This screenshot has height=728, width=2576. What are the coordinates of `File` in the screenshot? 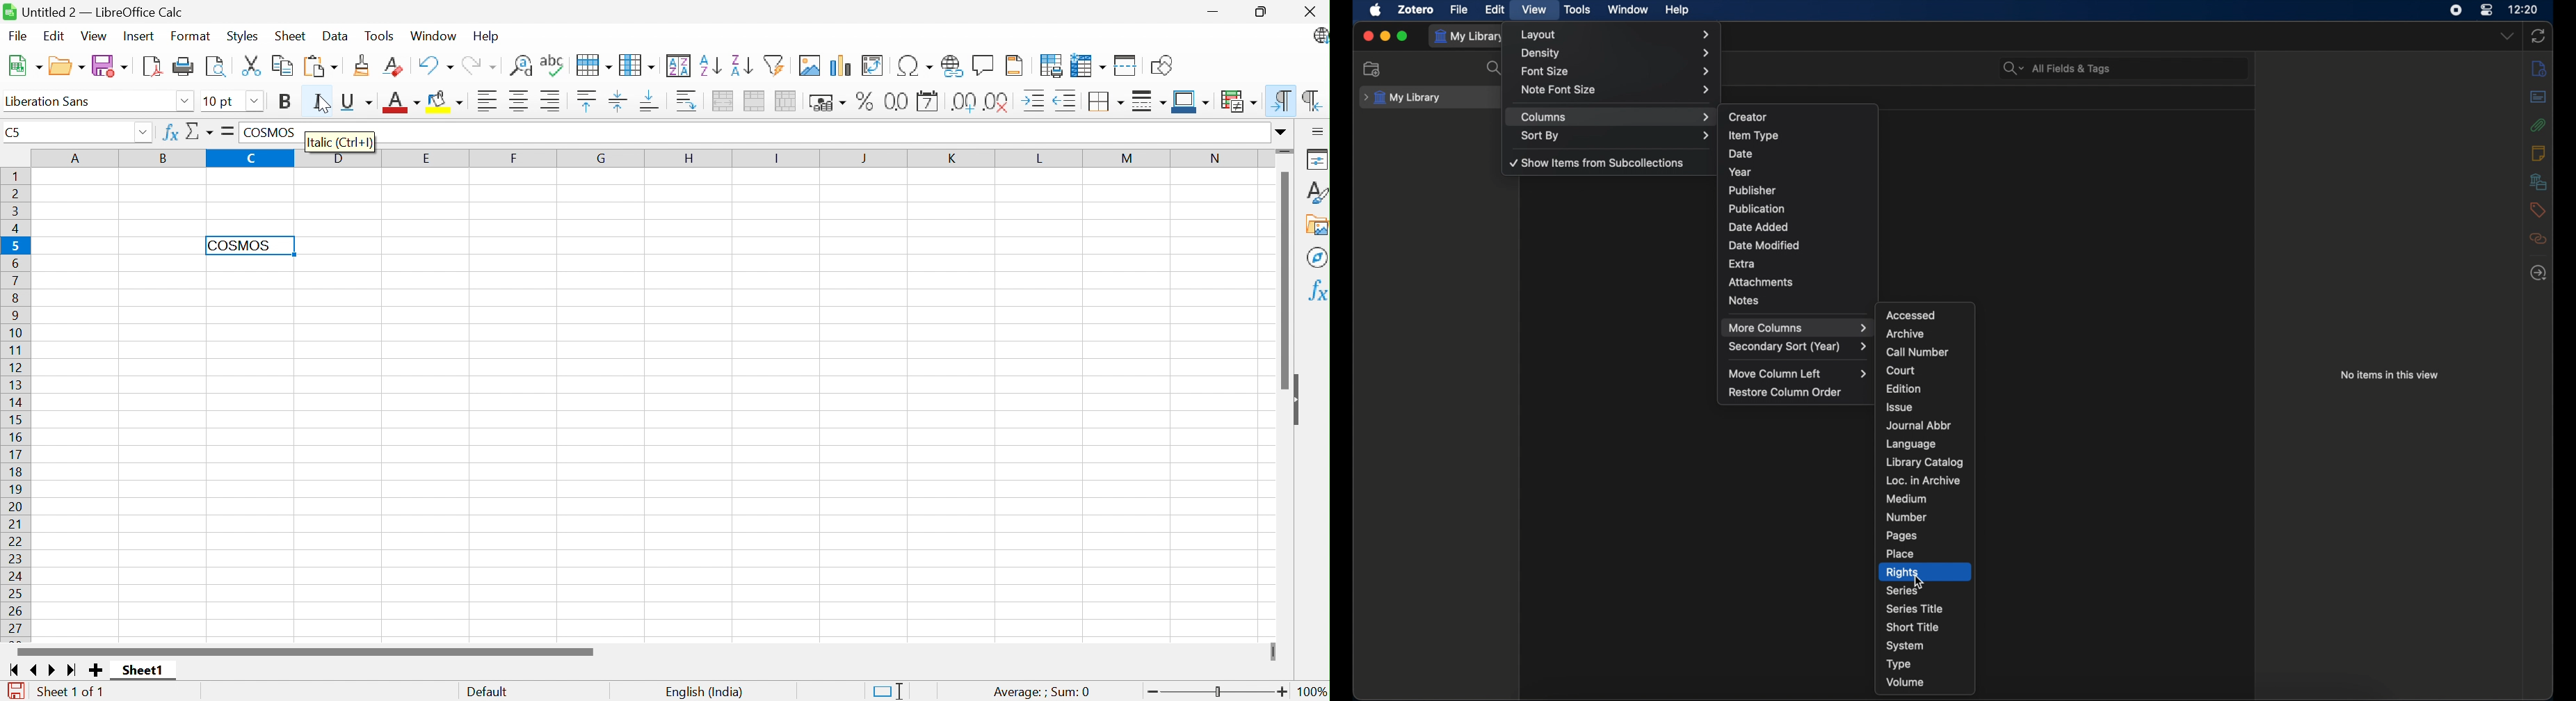 It's located at (17, 37).